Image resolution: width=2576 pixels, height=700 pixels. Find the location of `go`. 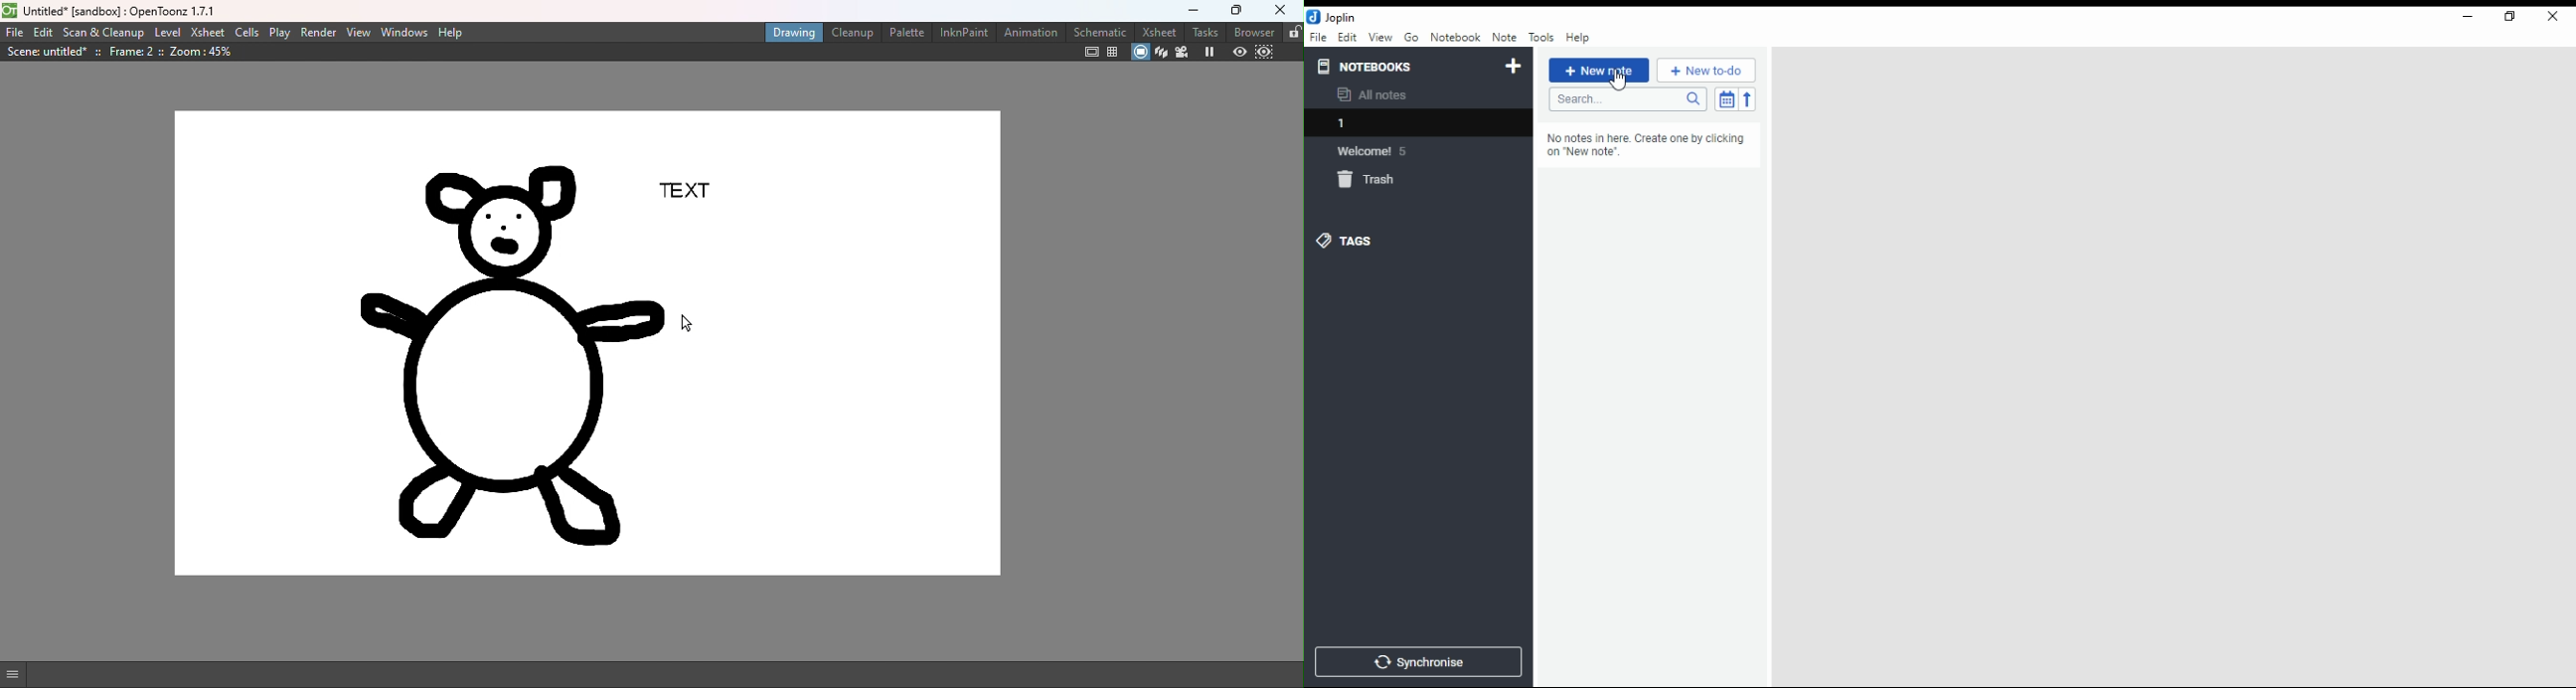

go is located at coordinates (1411, 38).